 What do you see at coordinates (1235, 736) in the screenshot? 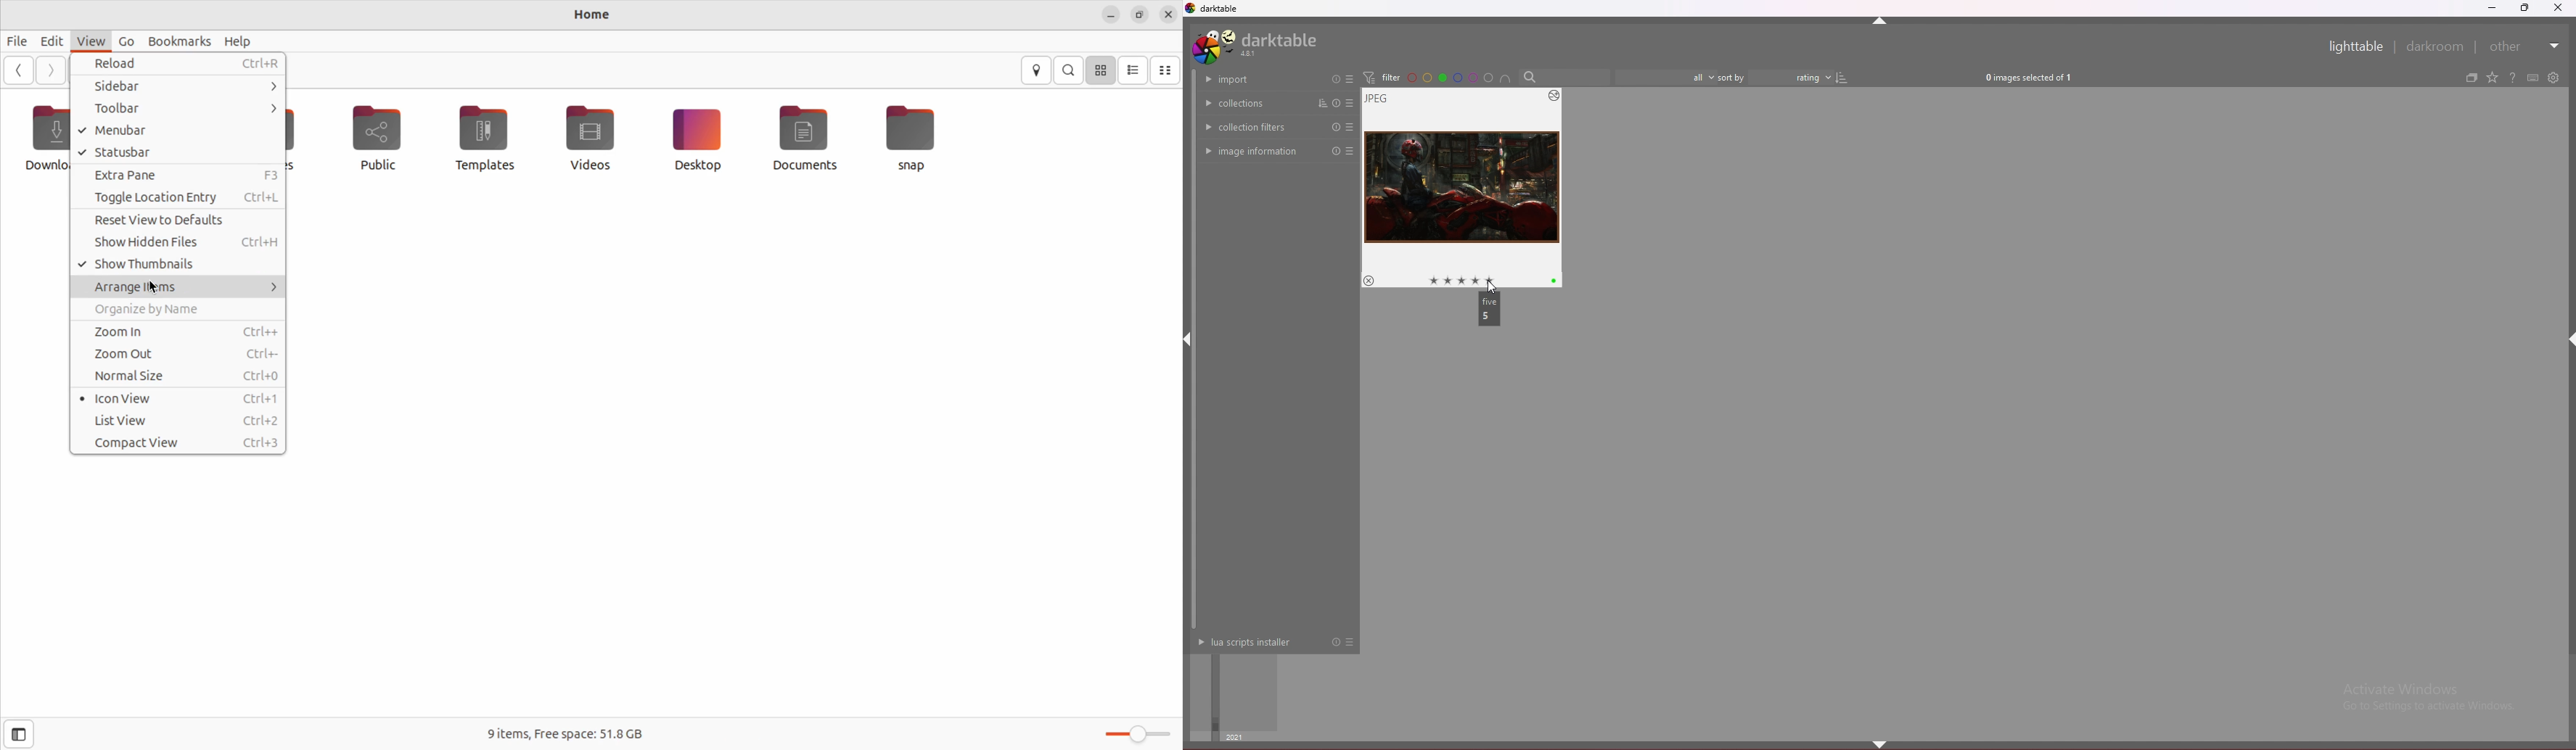
I see `year` at bounding box center [1235, 736].